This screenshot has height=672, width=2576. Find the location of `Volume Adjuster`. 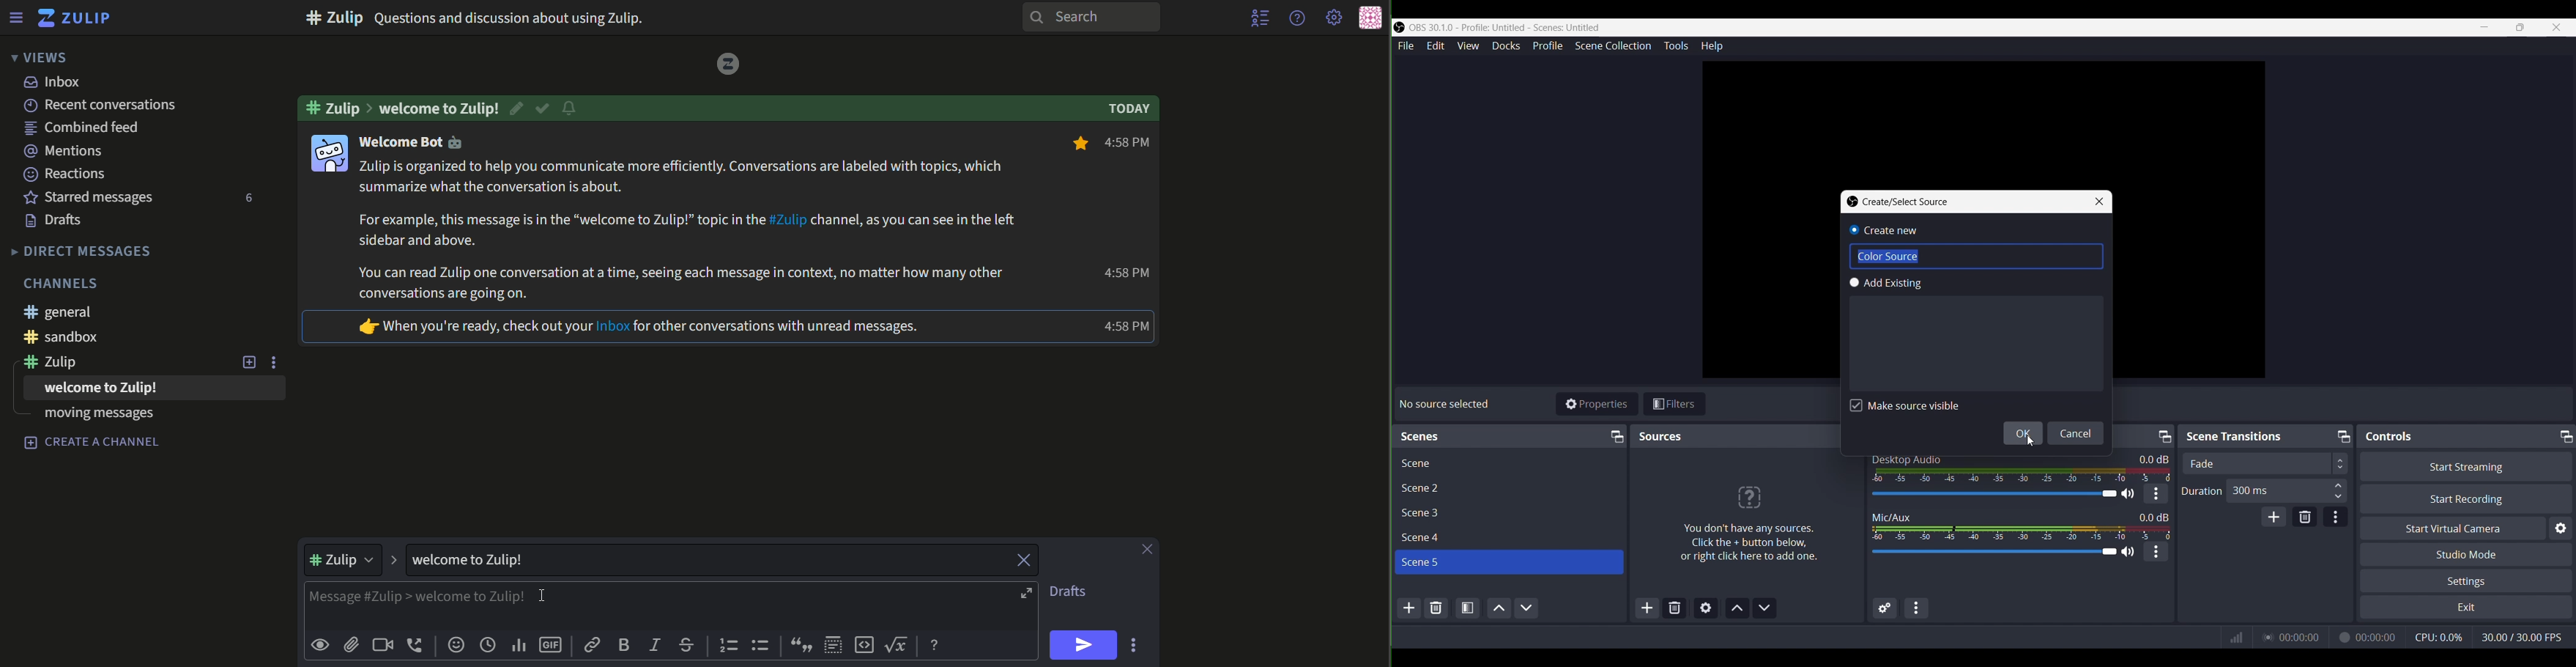

Volume Adjuster is located at coordinates (2003, 493).